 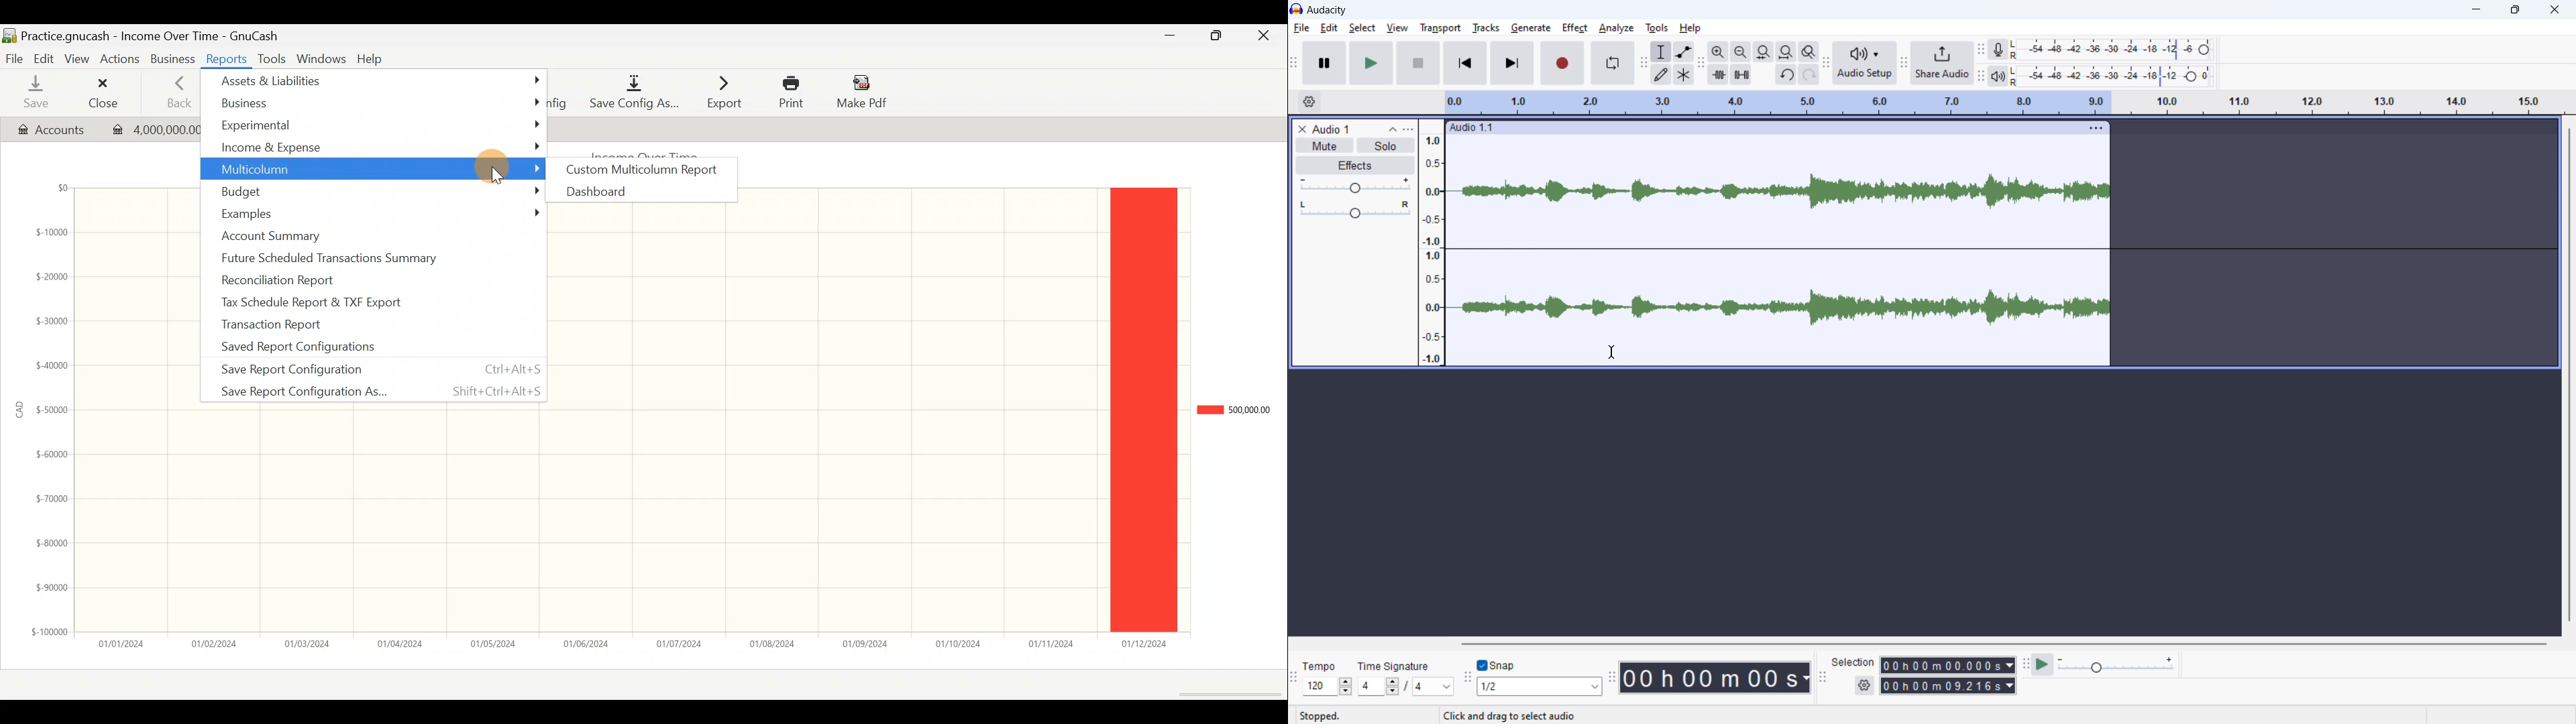 I want to click on y-axis (amount in CAD), so click(x=42, y=411).